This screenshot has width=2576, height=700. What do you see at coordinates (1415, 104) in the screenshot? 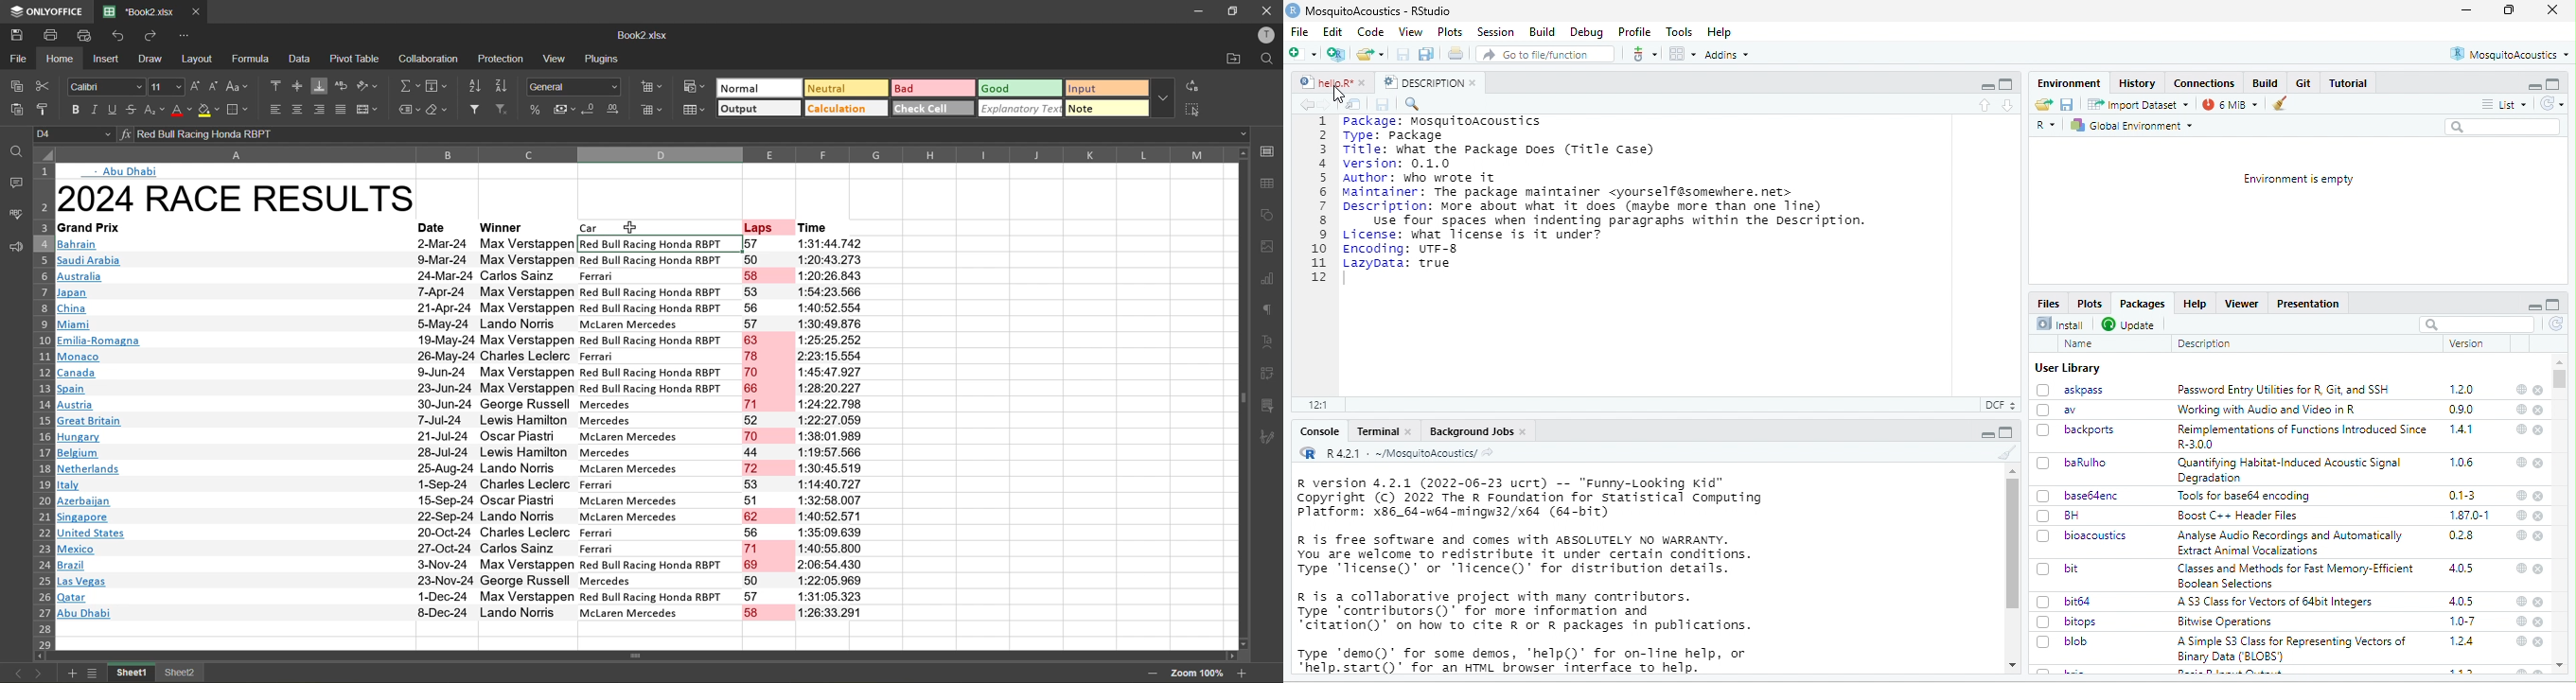
I see `find` at bounding box center [1415, 104].